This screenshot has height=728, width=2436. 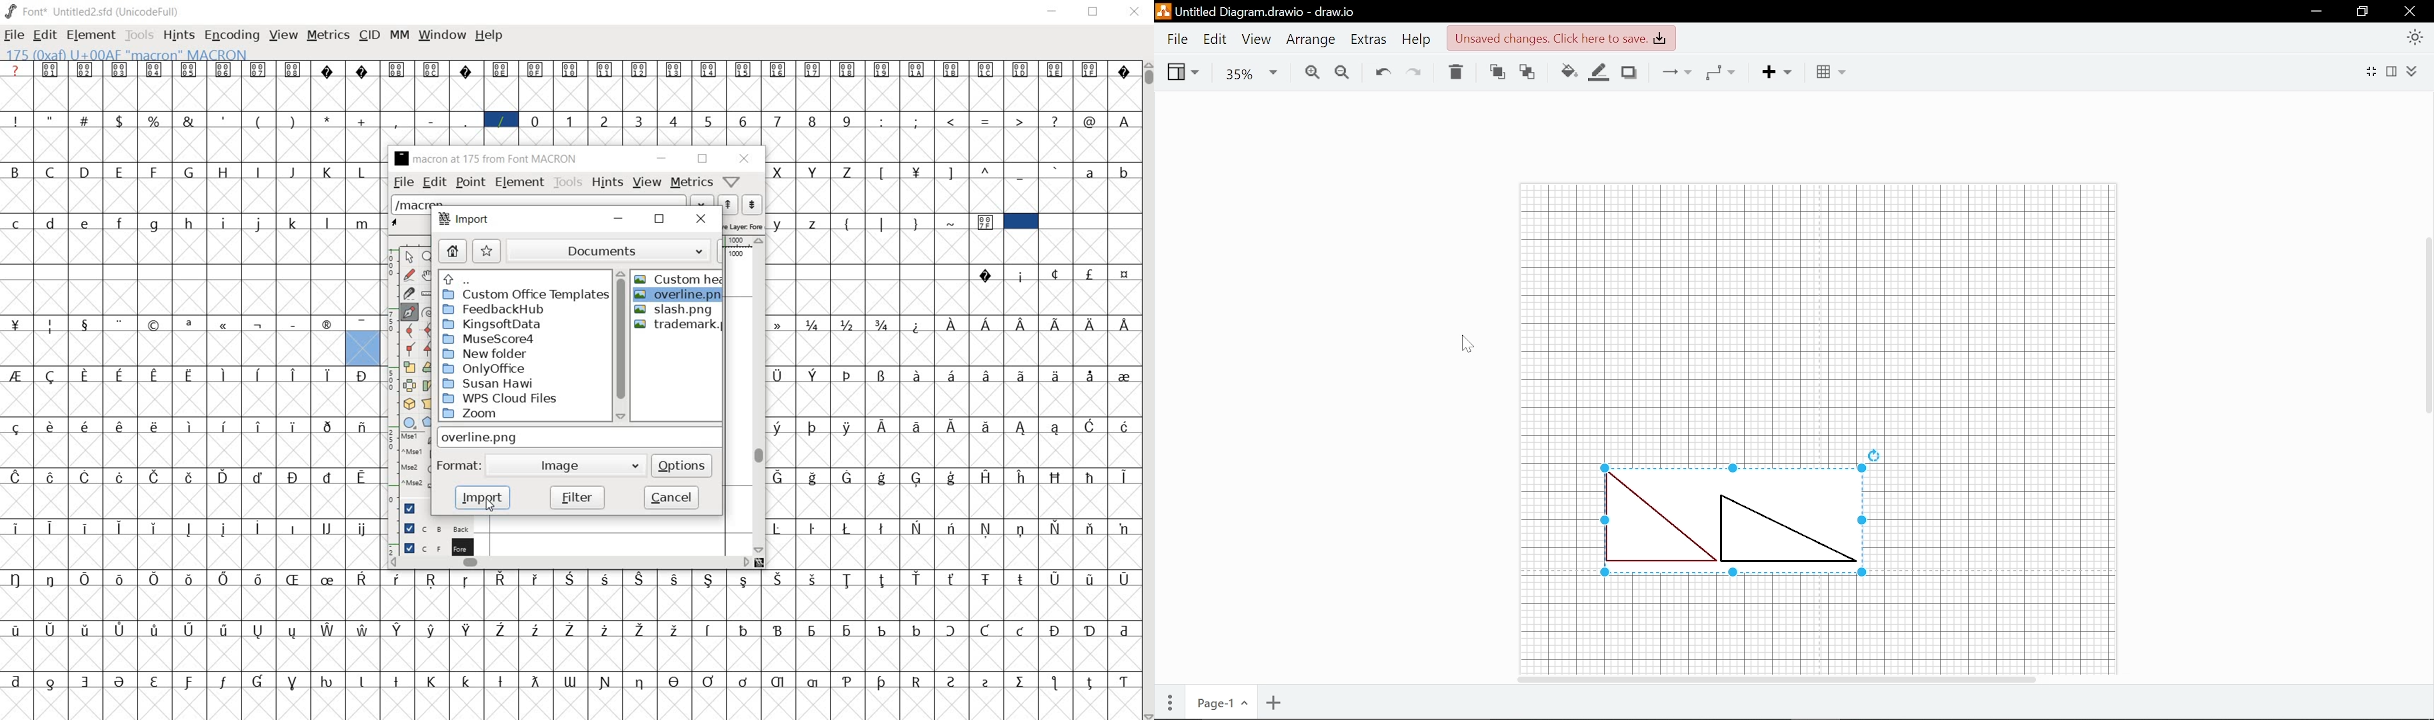 What do you see at coordinates (1053, 13) in the screenshot?
I see `Minimize` at bounding box center [1053, 13].